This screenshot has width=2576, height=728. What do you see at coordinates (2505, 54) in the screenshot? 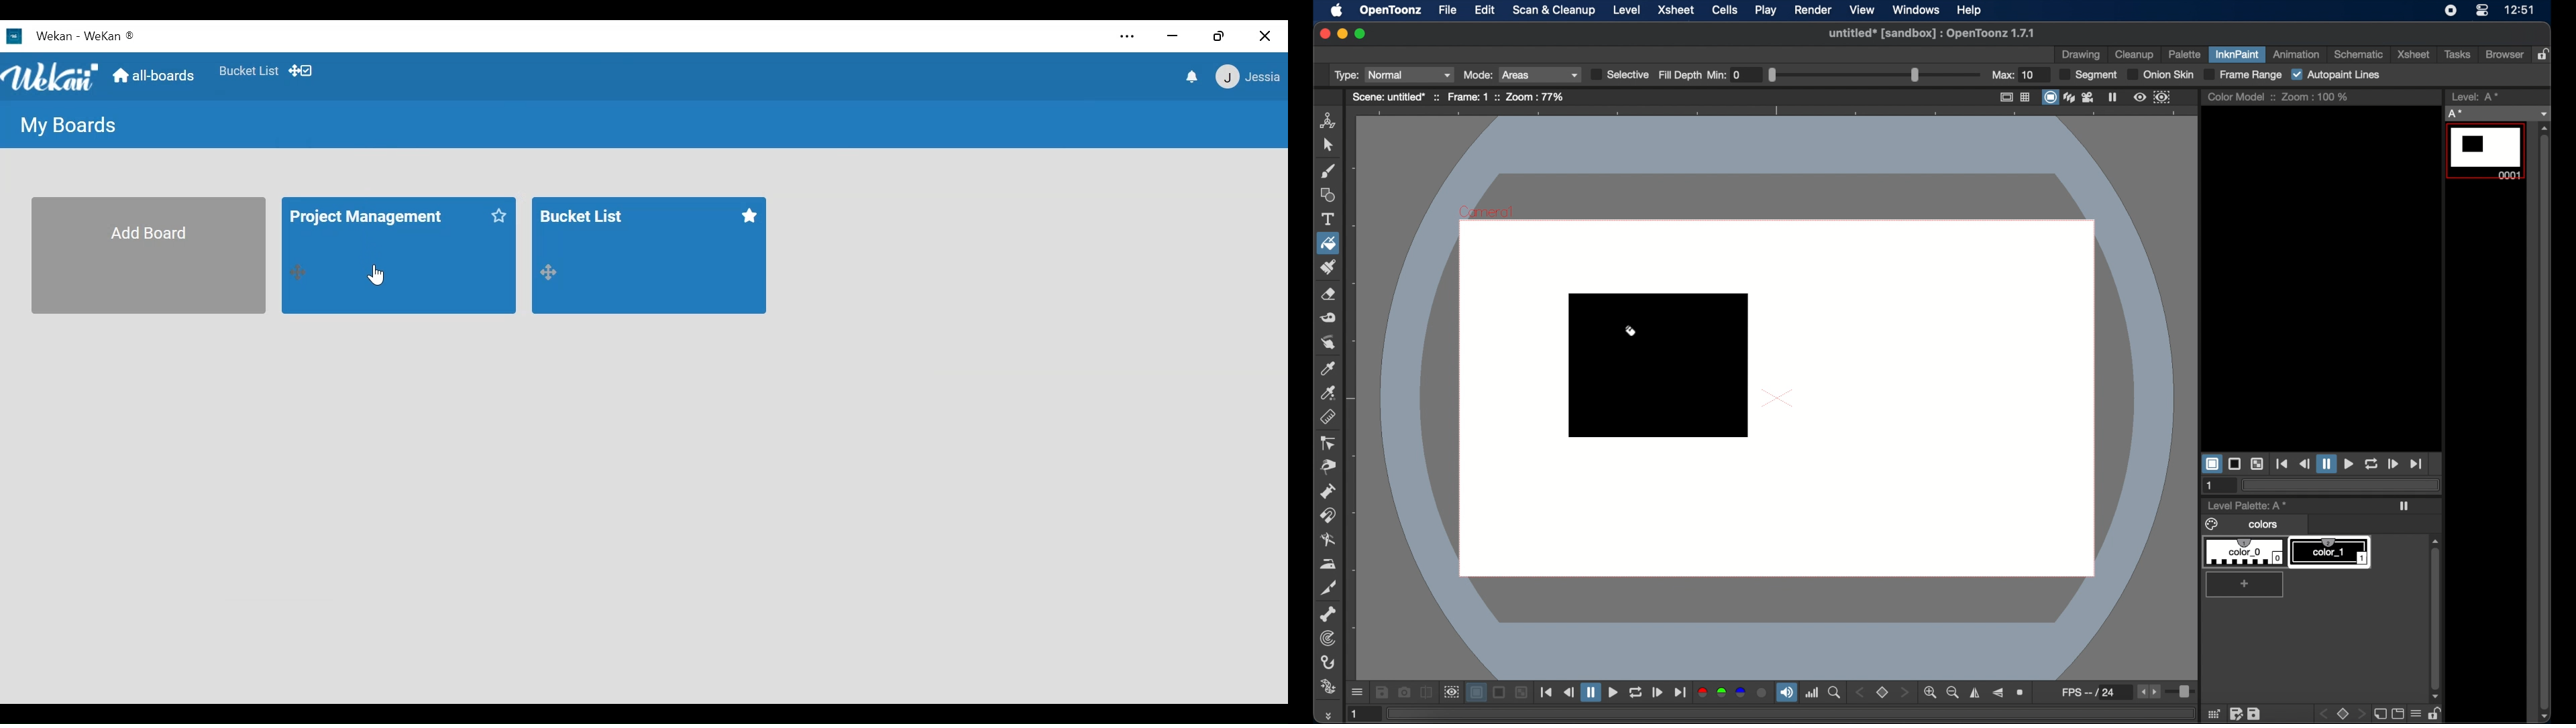
I see `browser` at bounding box center [2505, 54].